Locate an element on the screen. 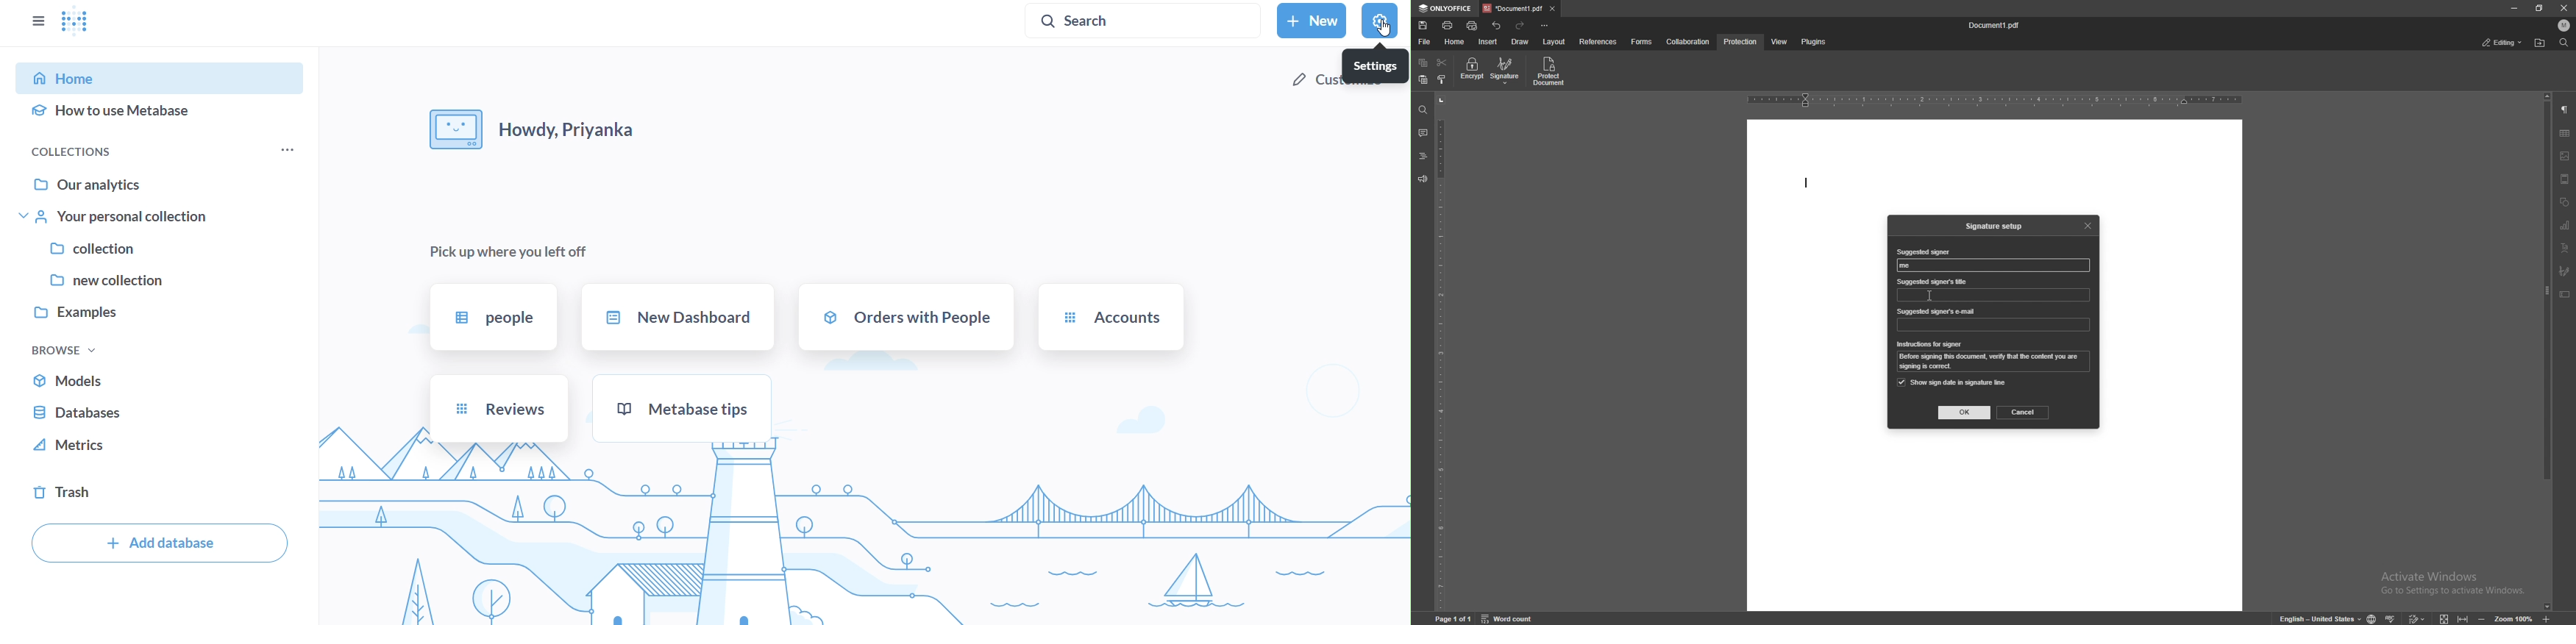  close is located at coordinates (2090, 225).